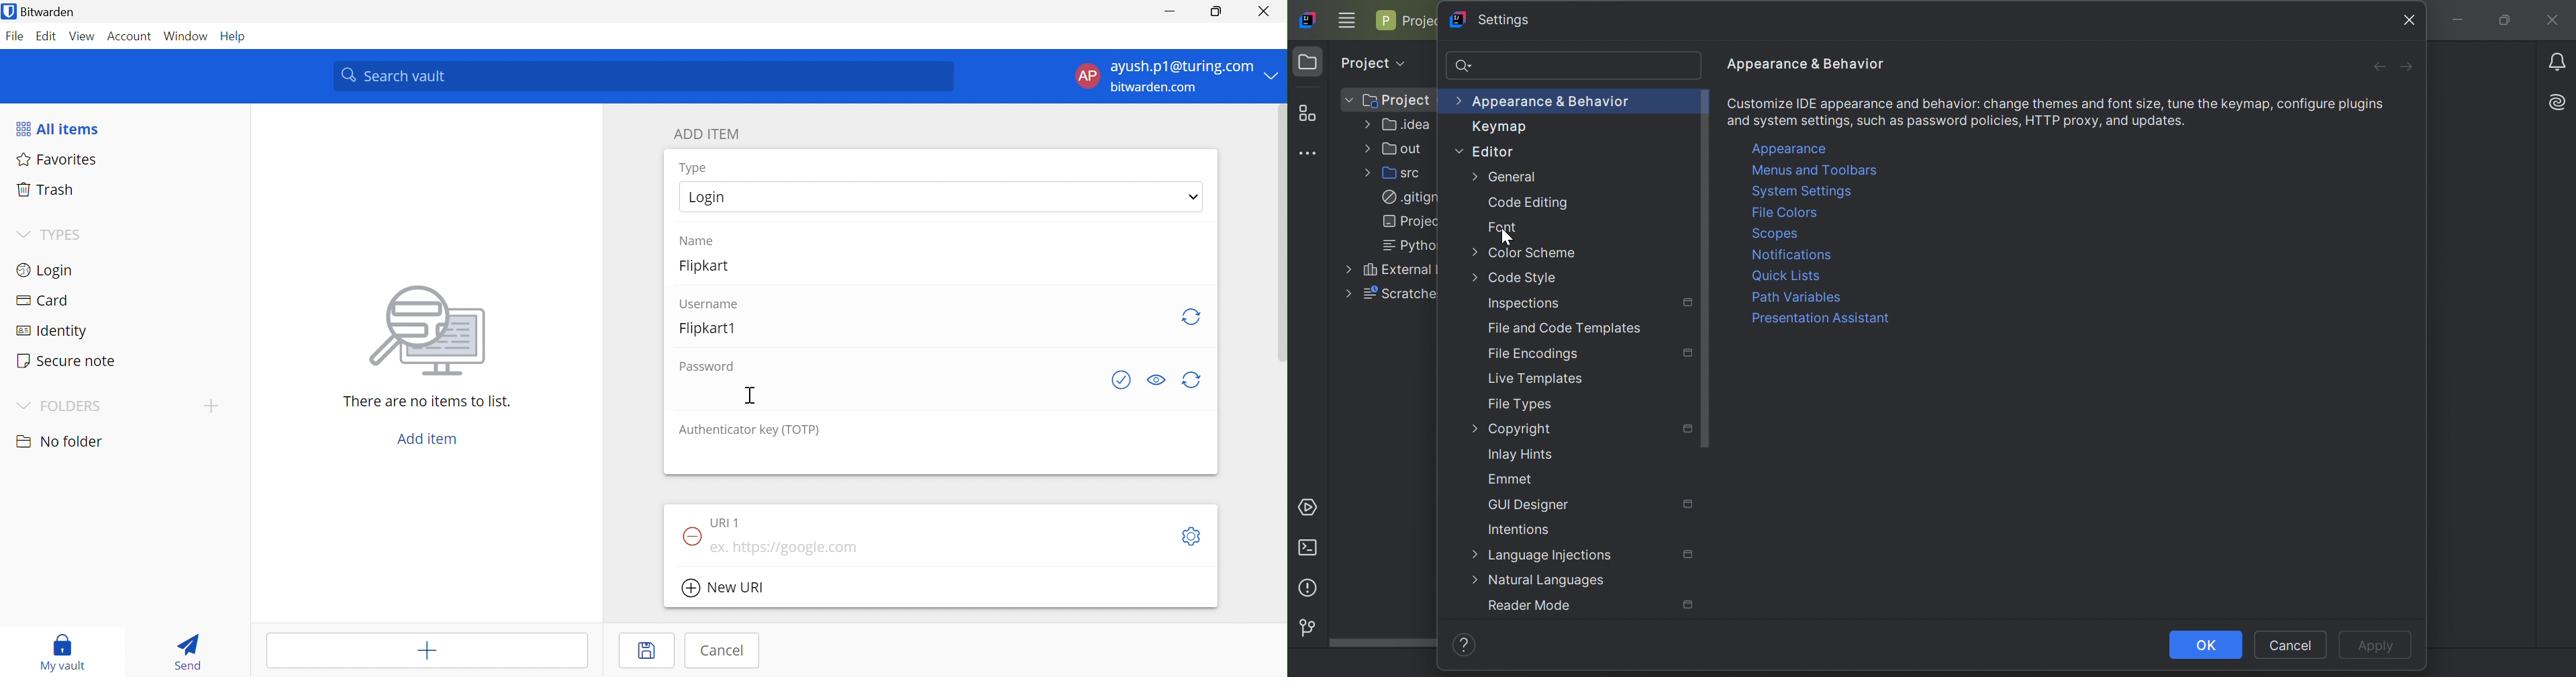  I want to click on ADD ITEM, so click(709, 136).